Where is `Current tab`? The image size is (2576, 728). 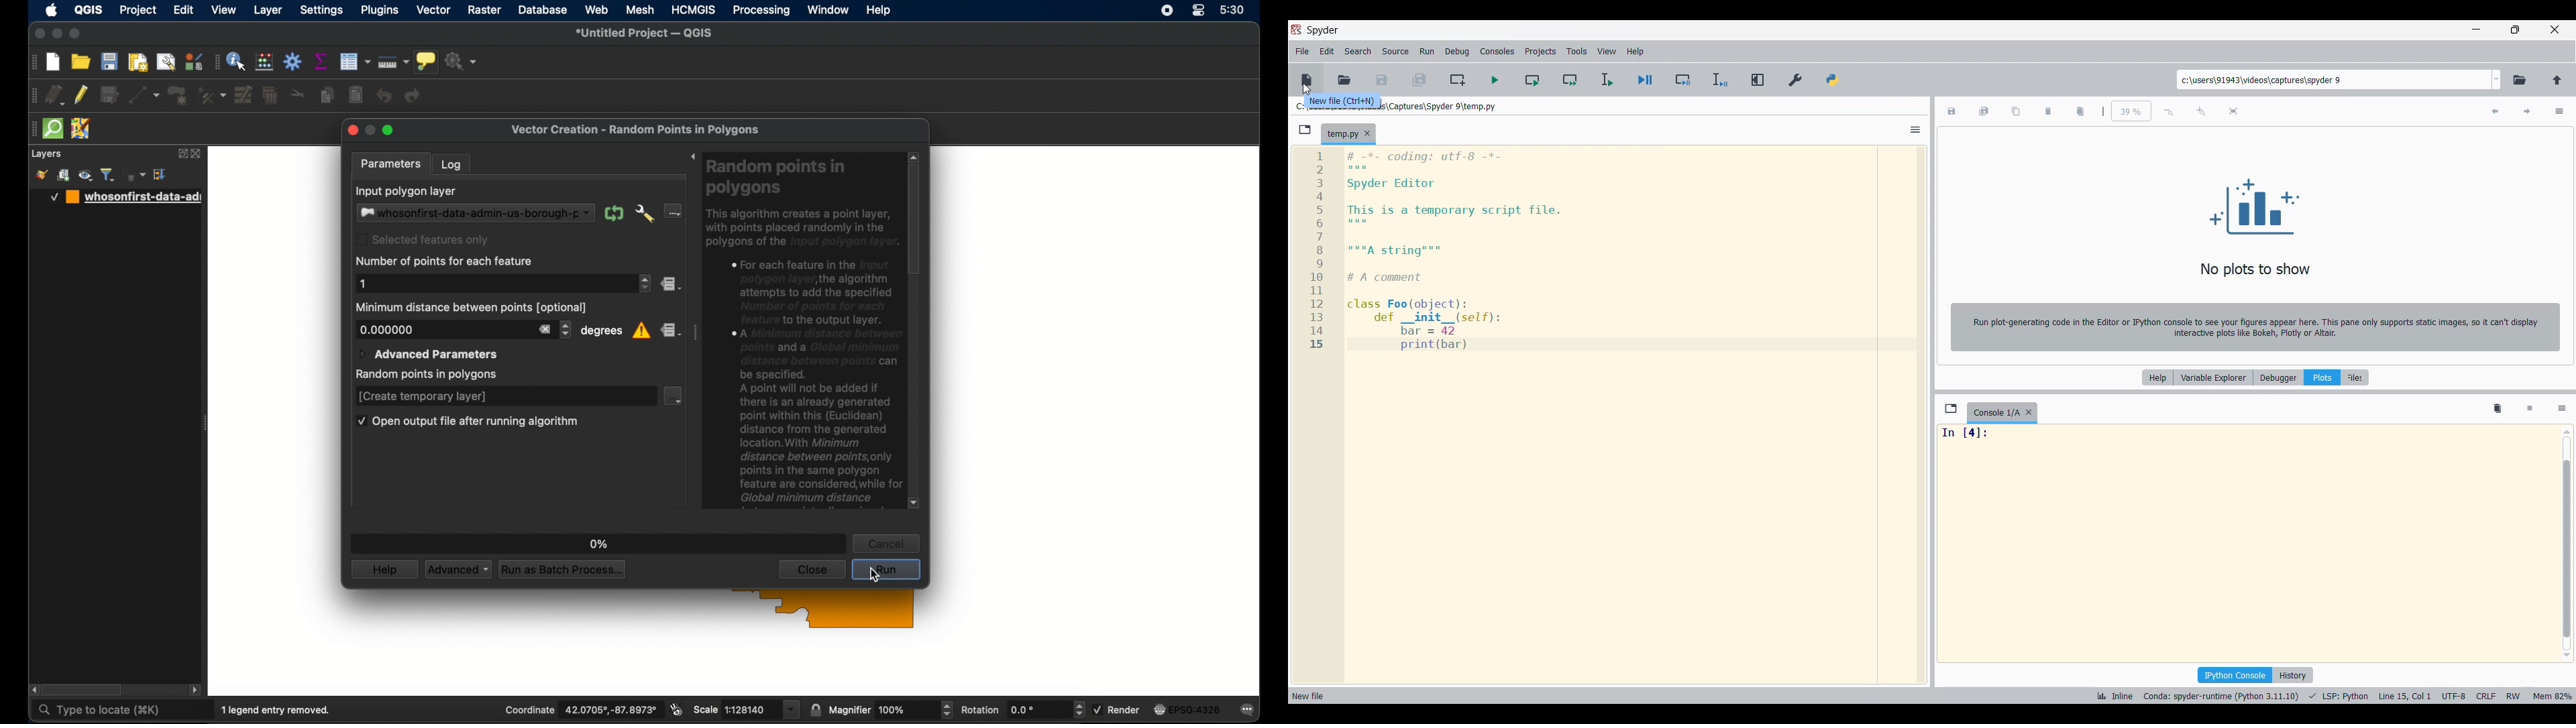
Current tab is located at coordinates (1996, 413).